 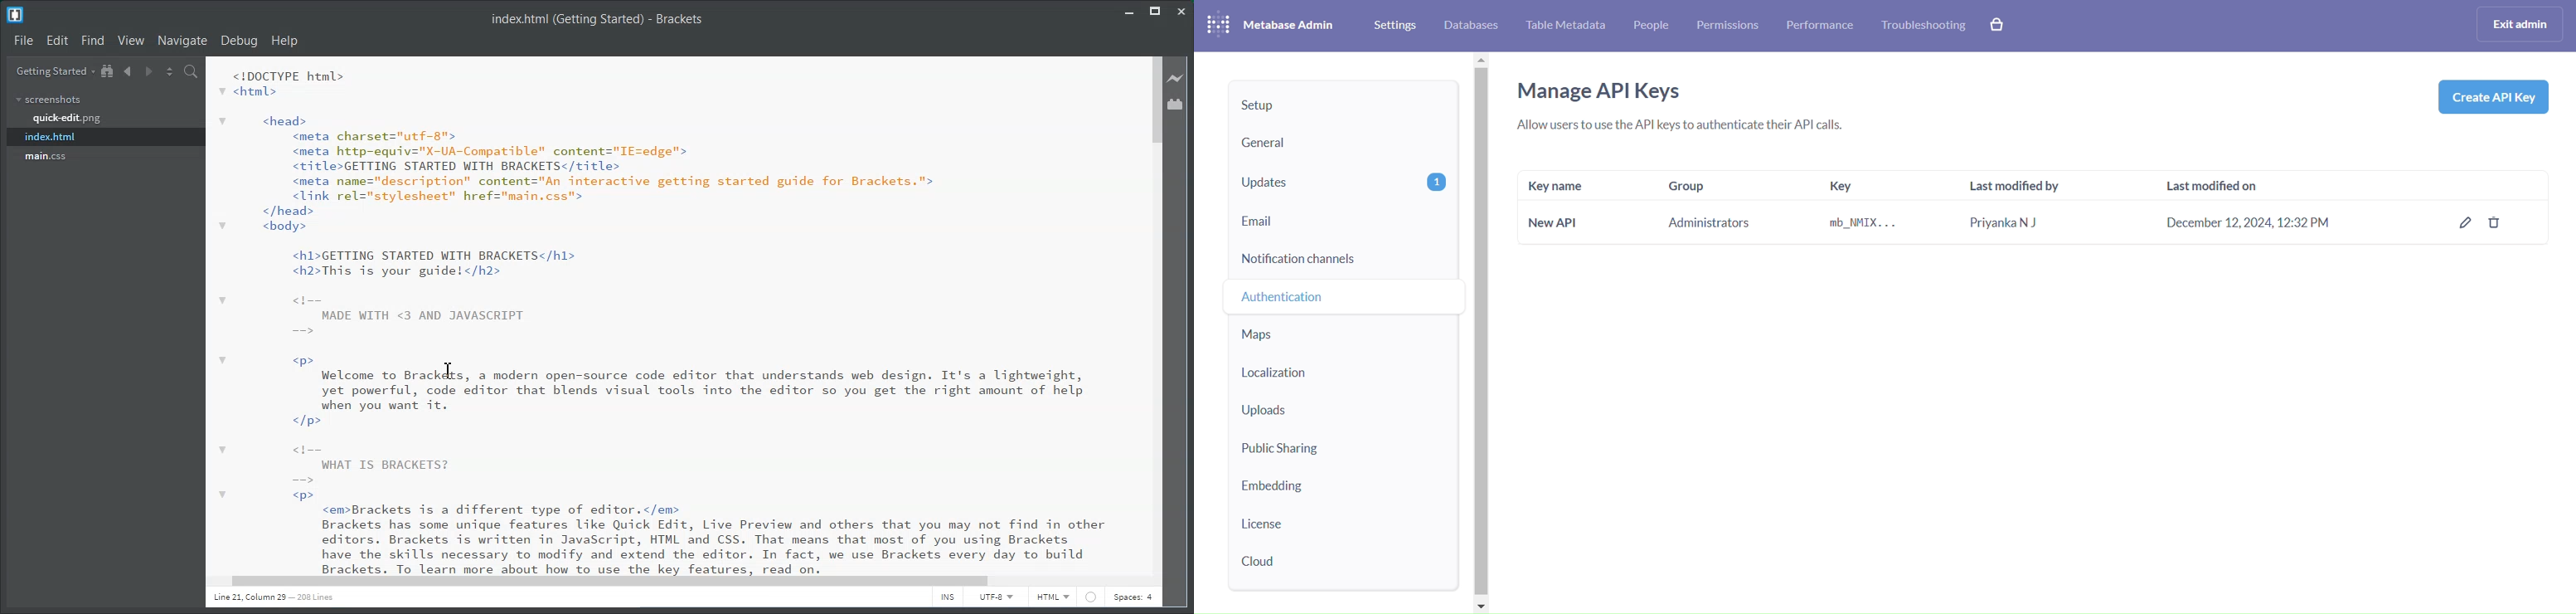 What do you see at coordinates (57, 41) in the screenshot?
I see `Edit` at bounding box center [57, 41].